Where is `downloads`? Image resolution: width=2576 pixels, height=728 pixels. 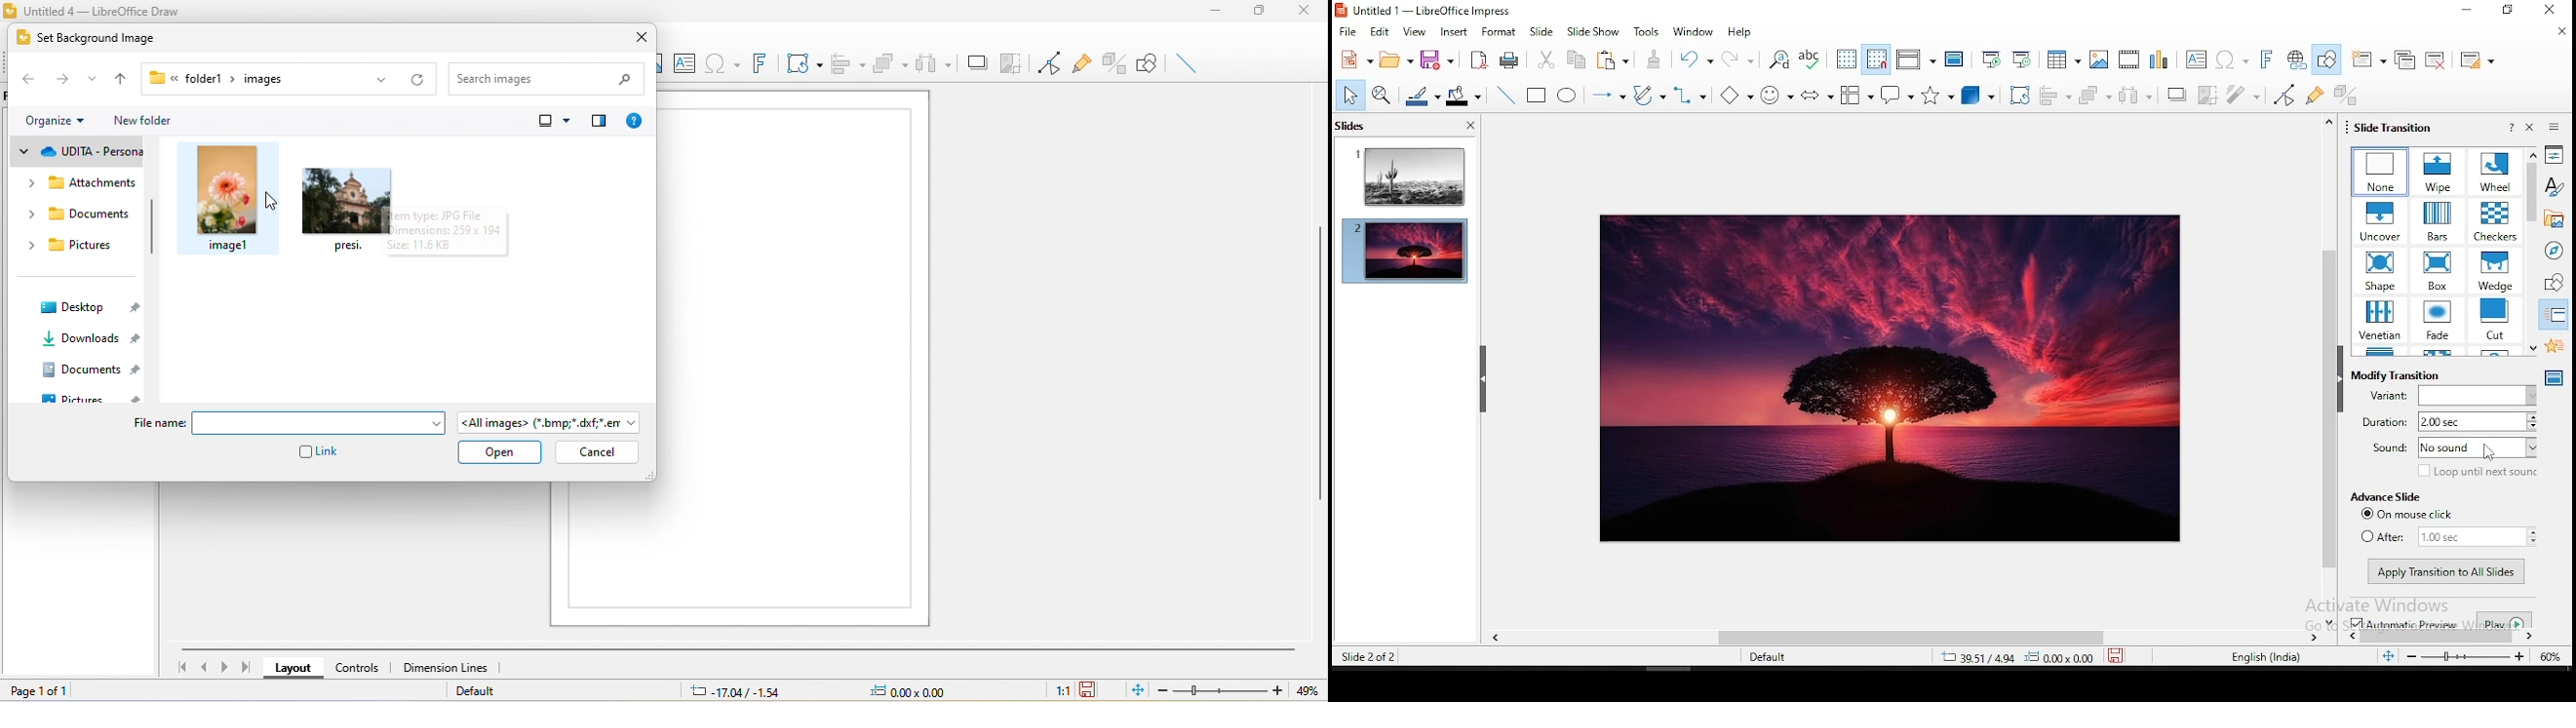 downloads is located at coordinates (91, 337).